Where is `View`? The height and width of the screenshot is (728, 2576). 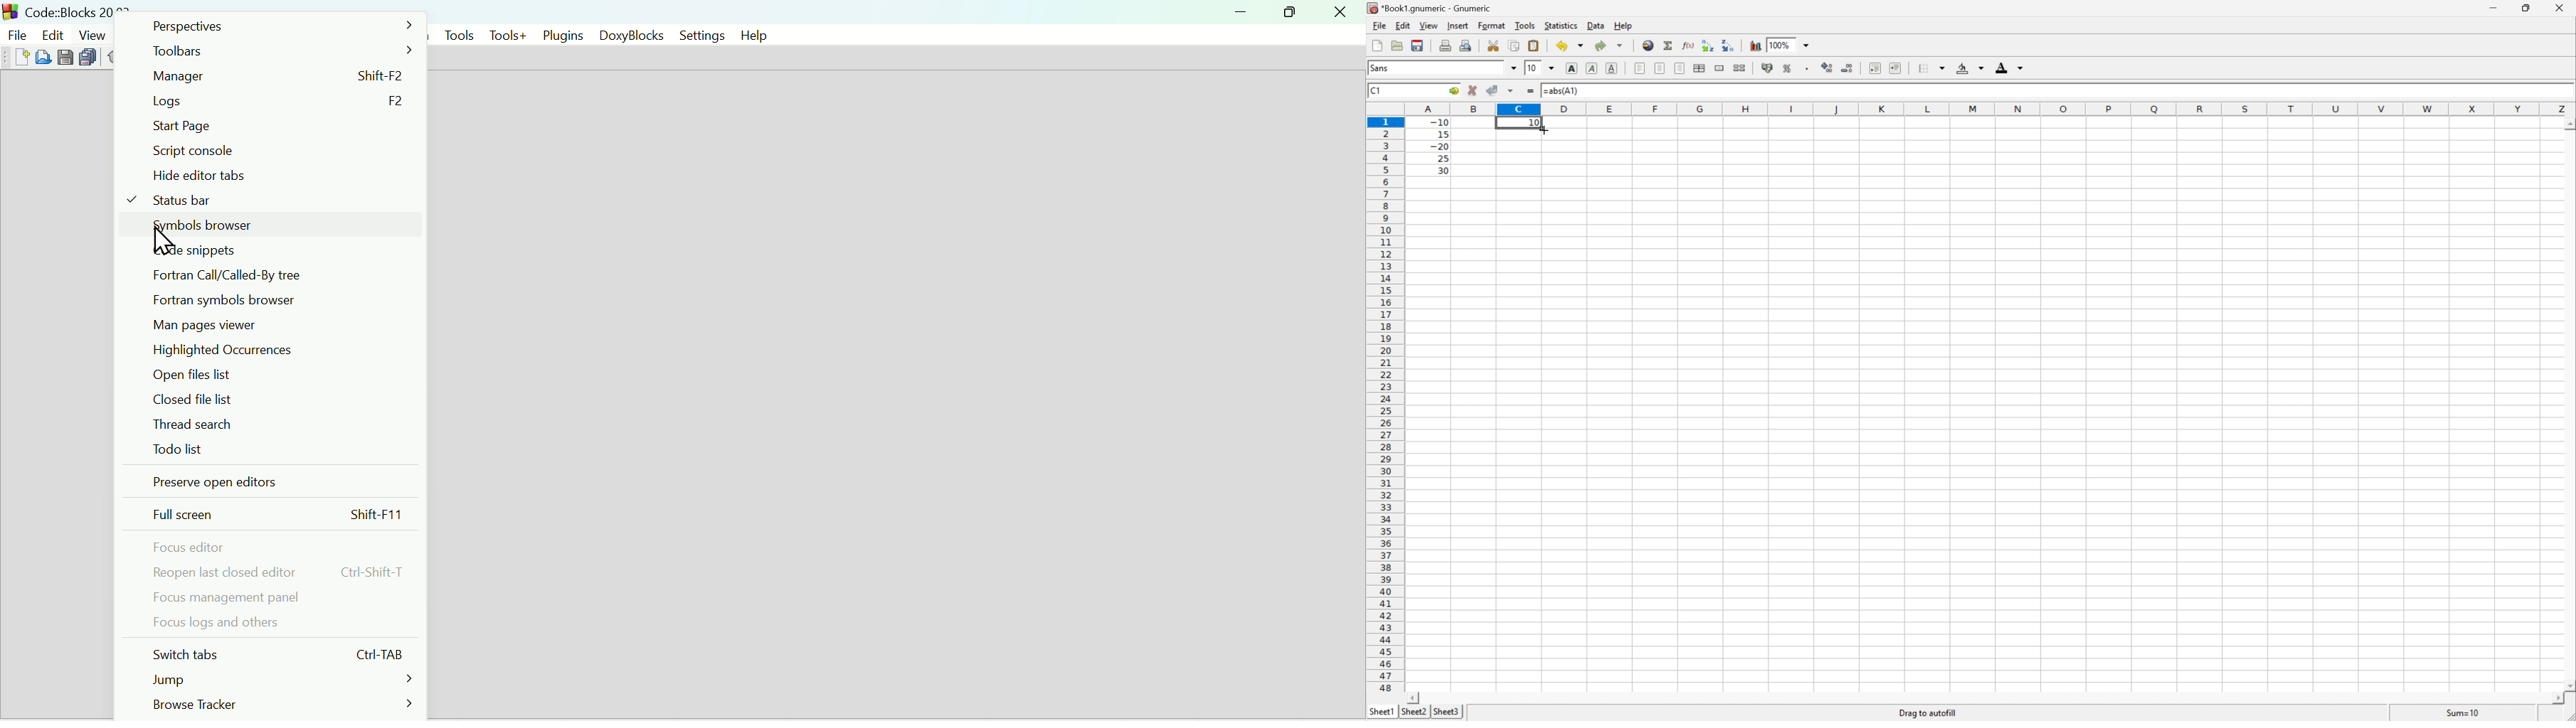
View is located at coordinates (1429, 26).